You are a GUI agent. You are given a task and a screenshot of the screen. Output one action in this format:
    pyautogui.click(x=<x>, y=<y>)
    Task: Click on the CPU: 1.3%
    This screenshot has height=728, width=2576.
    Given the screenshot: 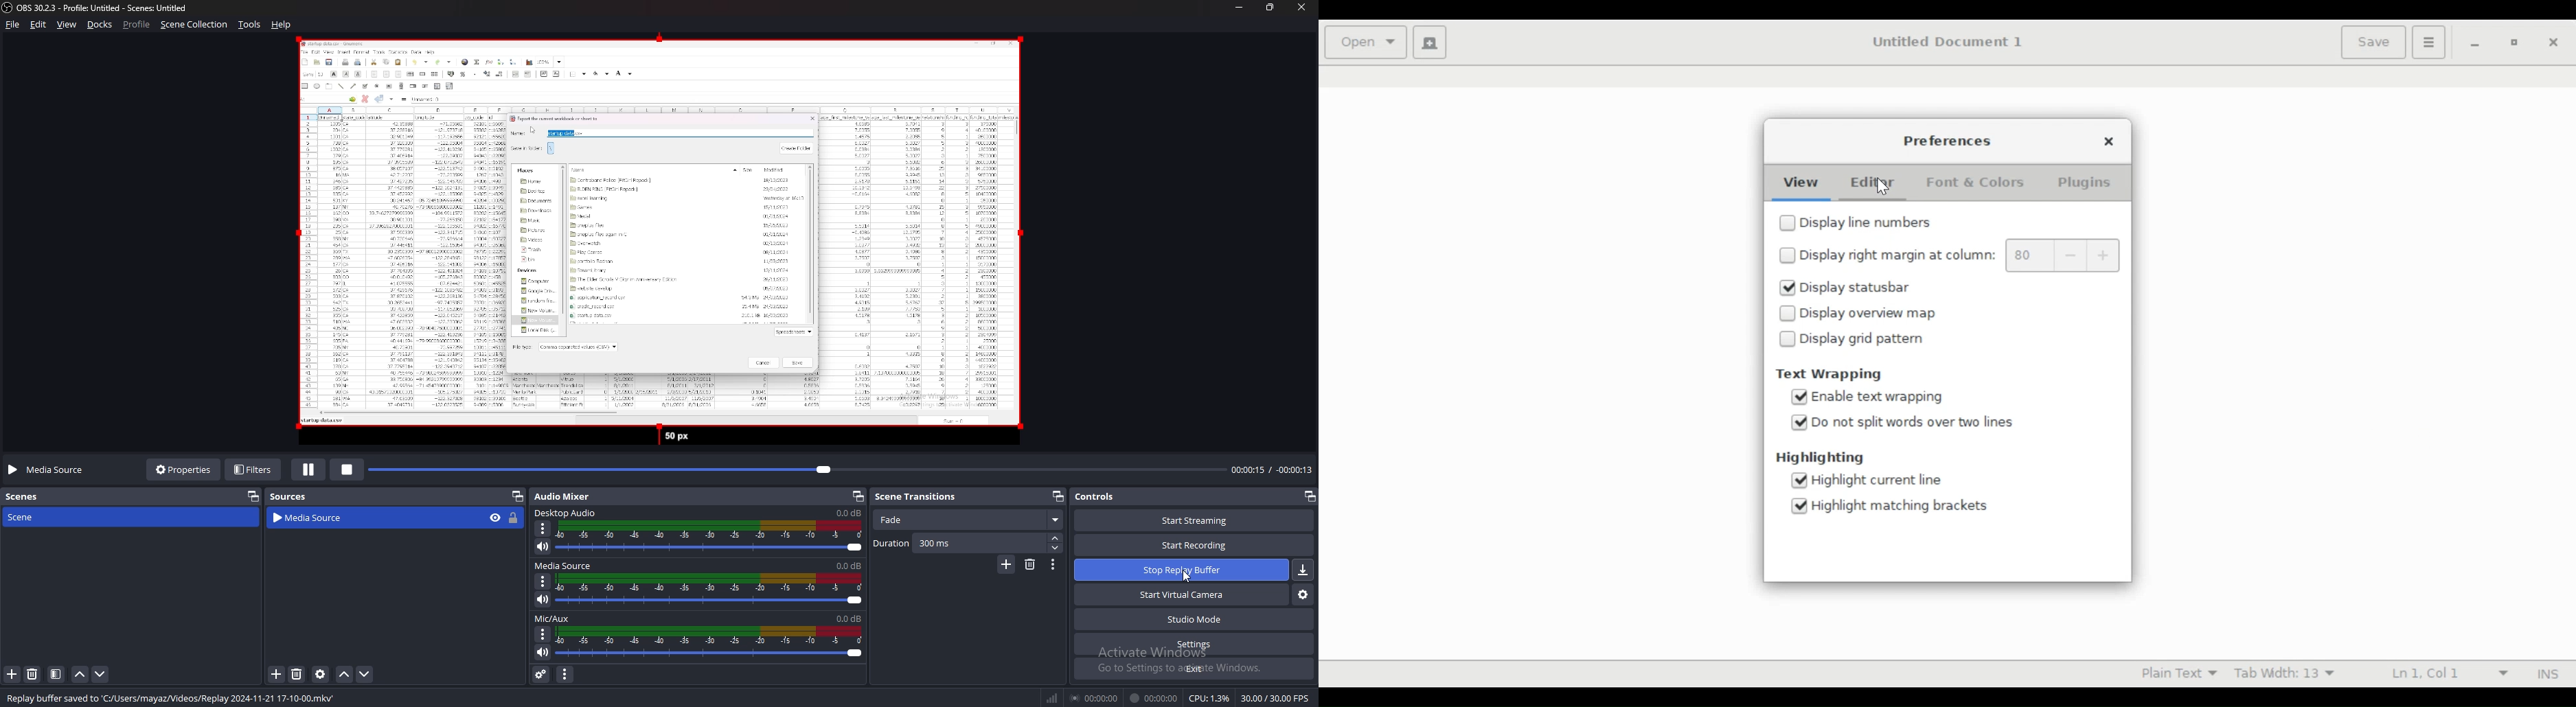 What is the action you would take?
    pyautogui.click(x=1209, y=698)
    